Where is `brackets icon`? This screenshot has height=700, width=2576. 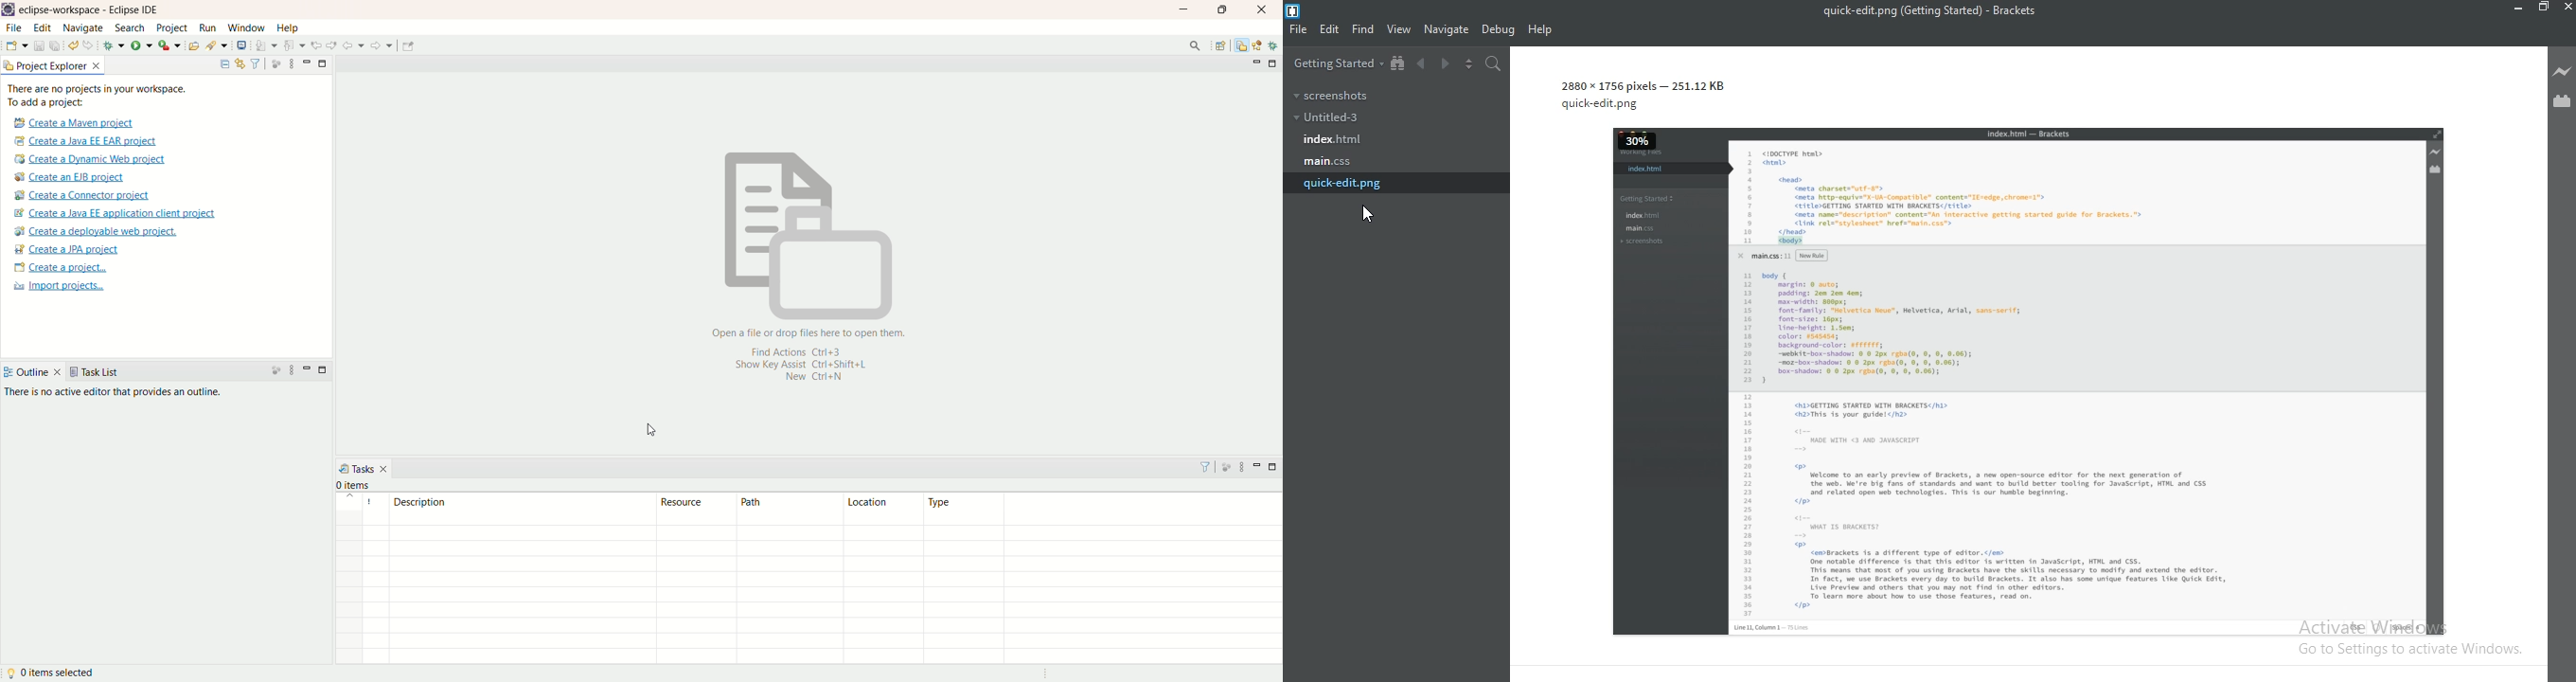
brackets icon is located at coordinates (1295, 9).